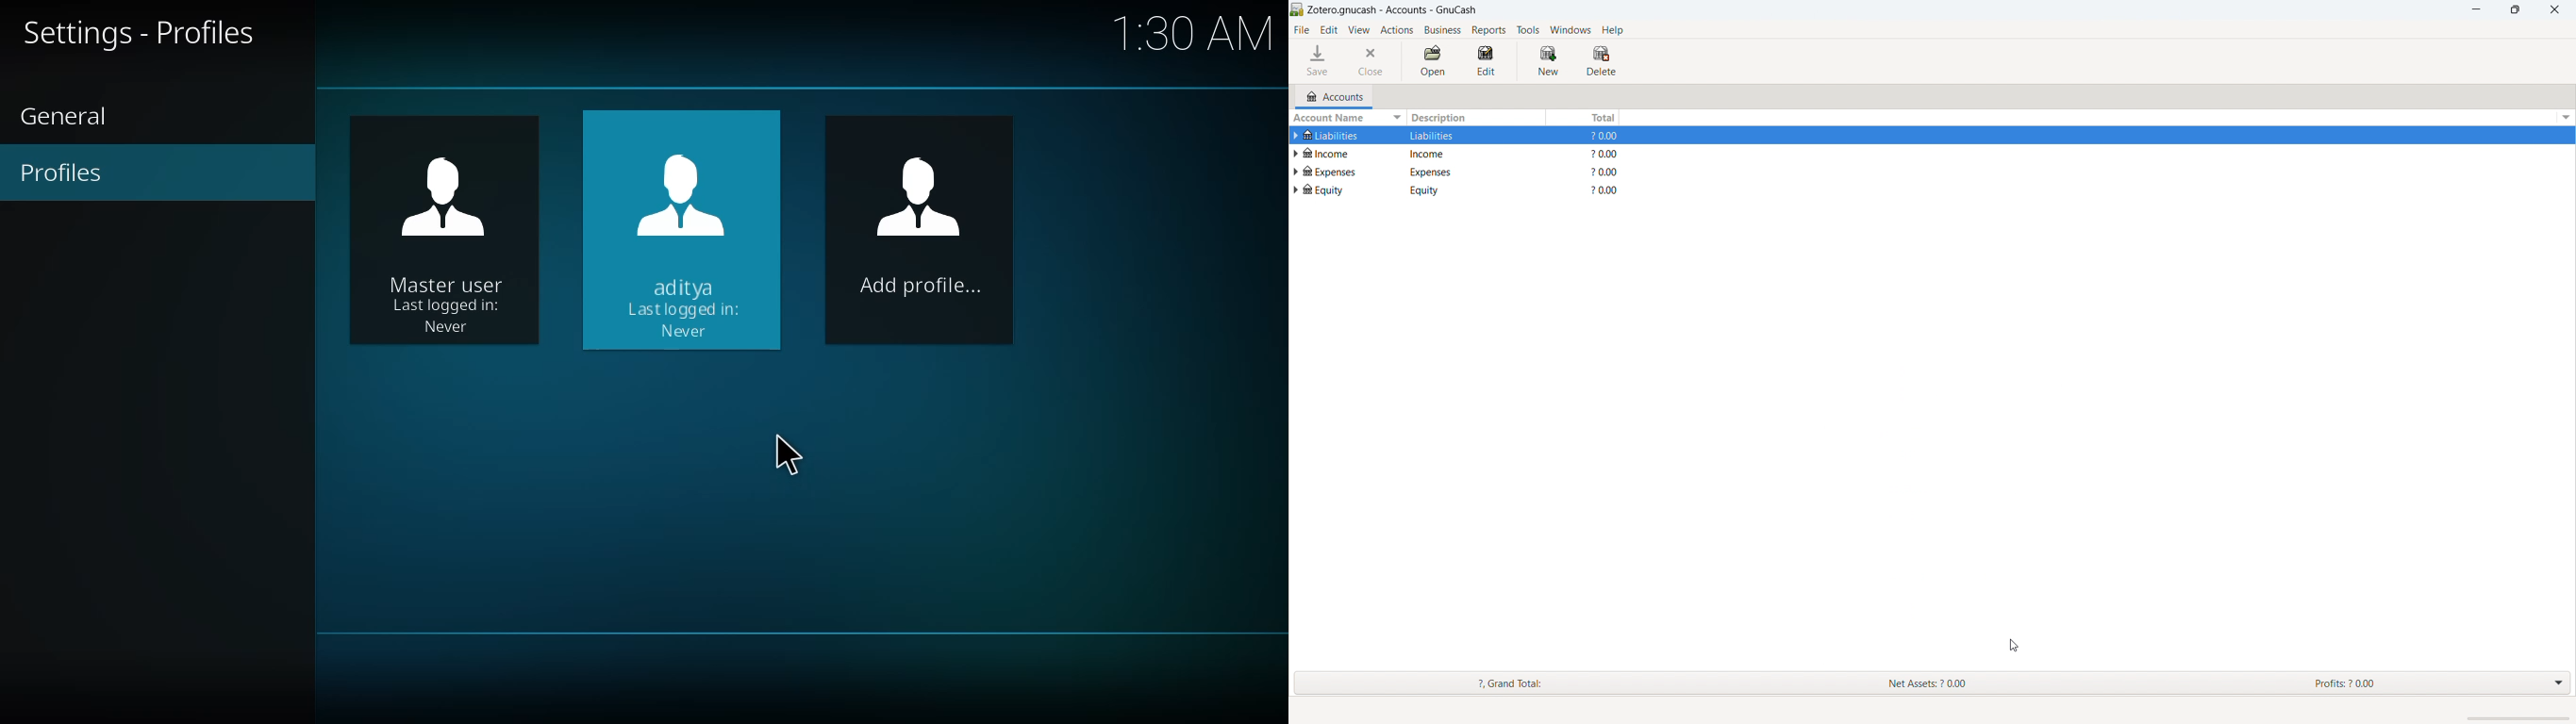 The width and height of the screenshot is (2576, 728). I want to click on profile created, so click(689, 240).